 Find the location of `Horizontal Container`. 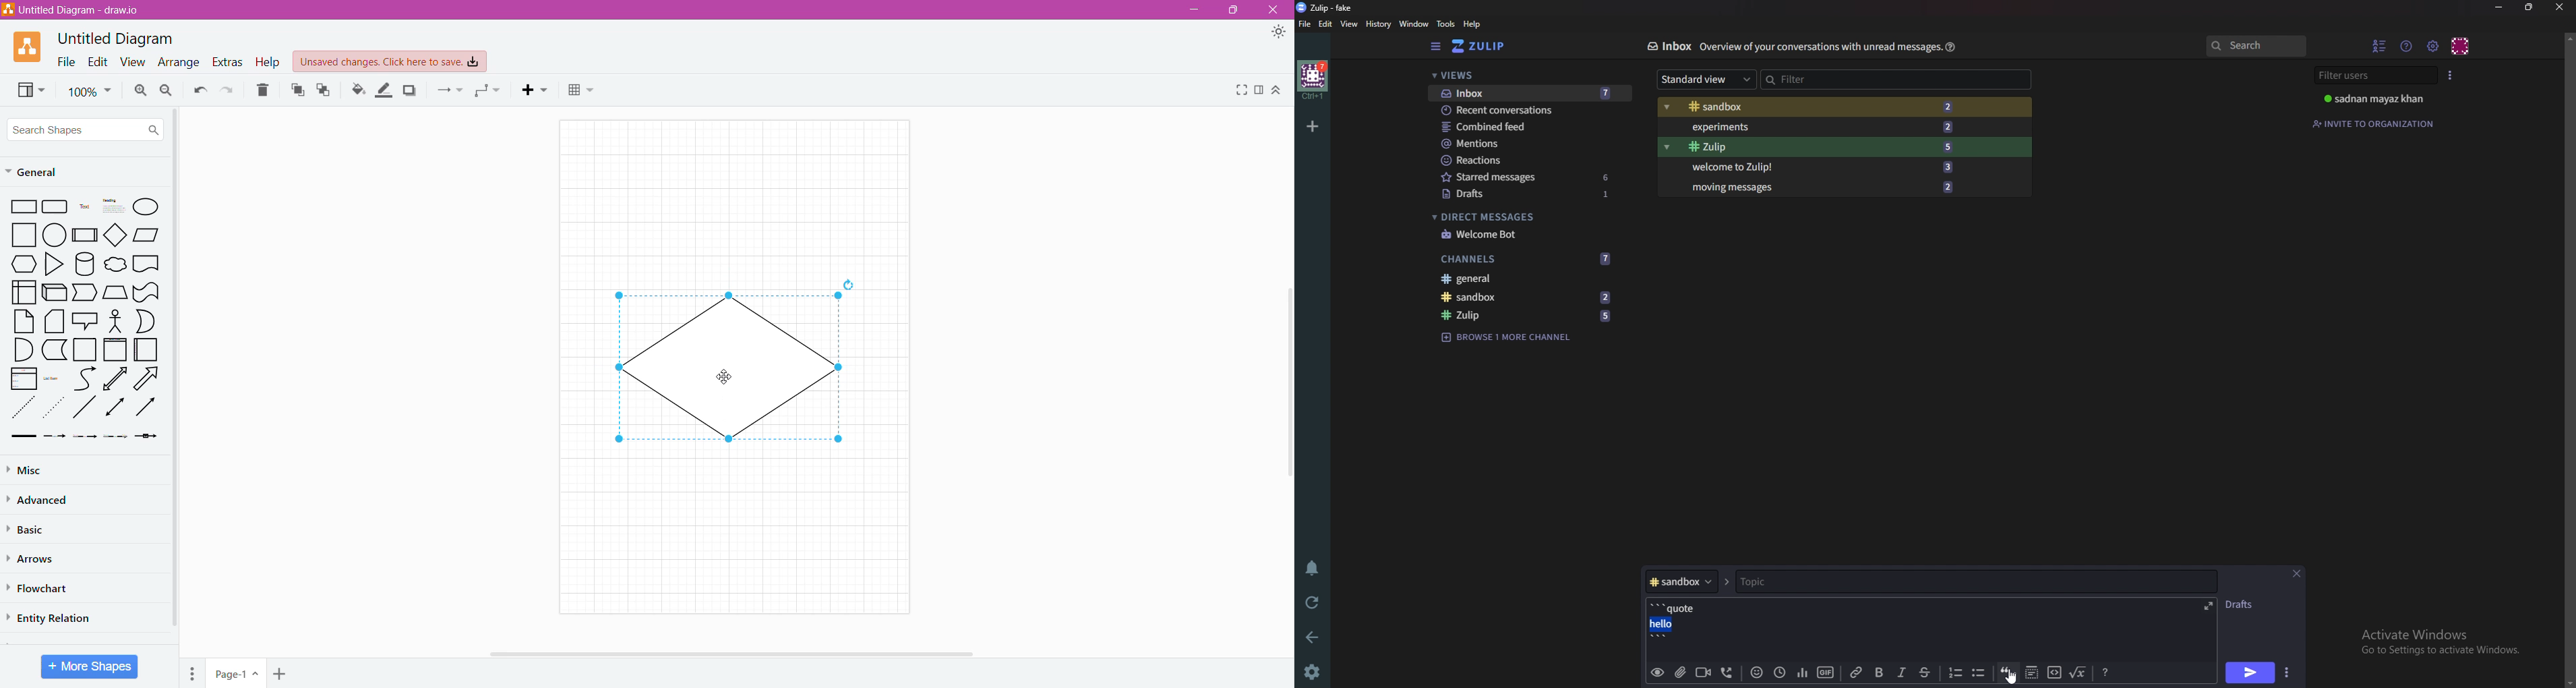

Horizontal Container is located at coordinates (146, 352).